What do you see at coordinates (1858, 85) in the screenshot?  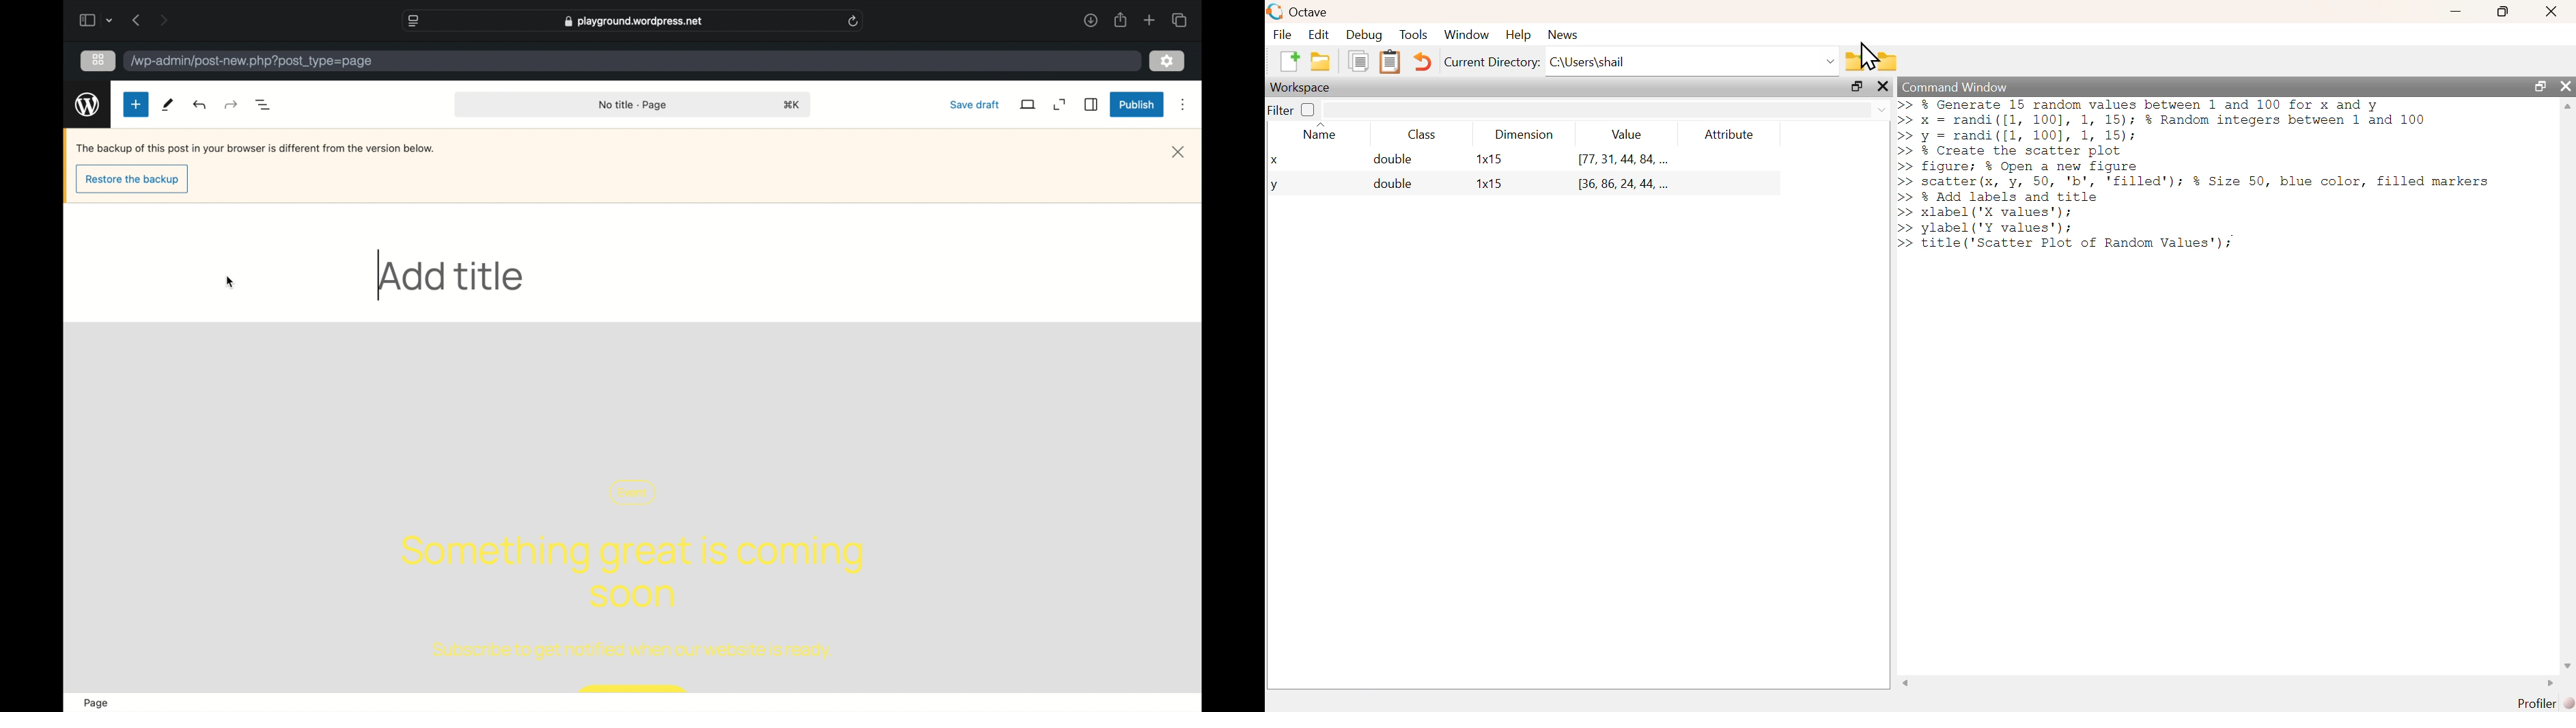 I see `maximize` at bounding box center [1858, 85].